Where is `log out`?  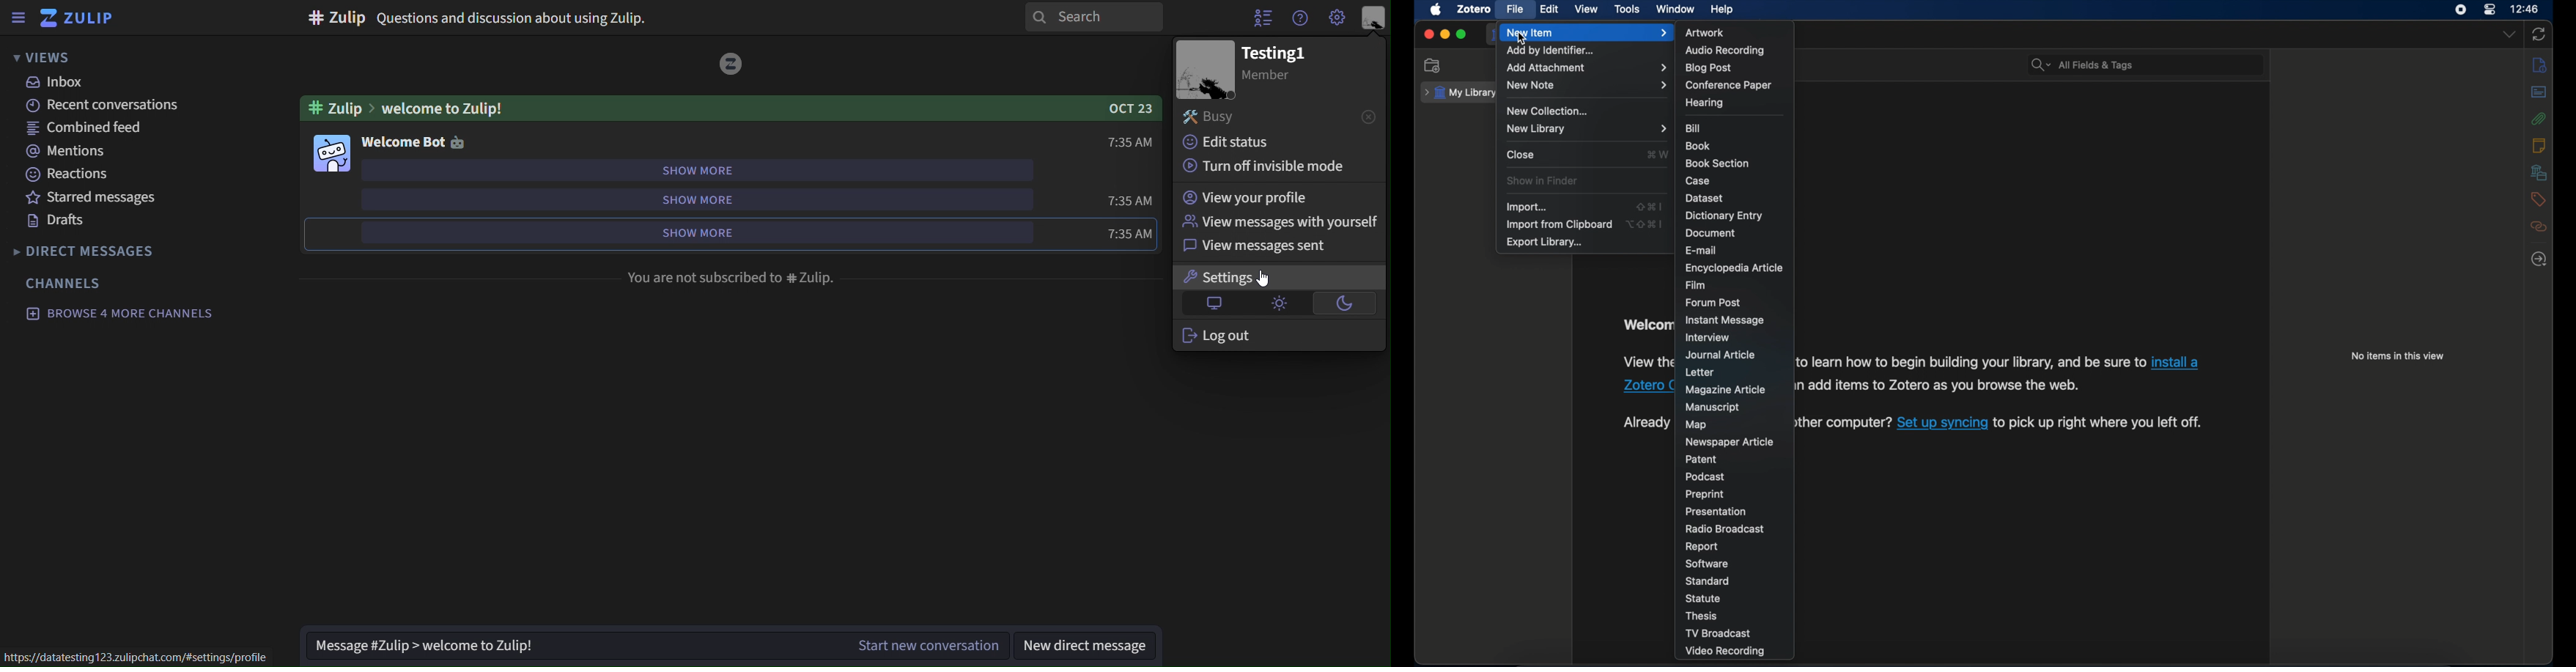
log out is located at coordinates (1280, 335).